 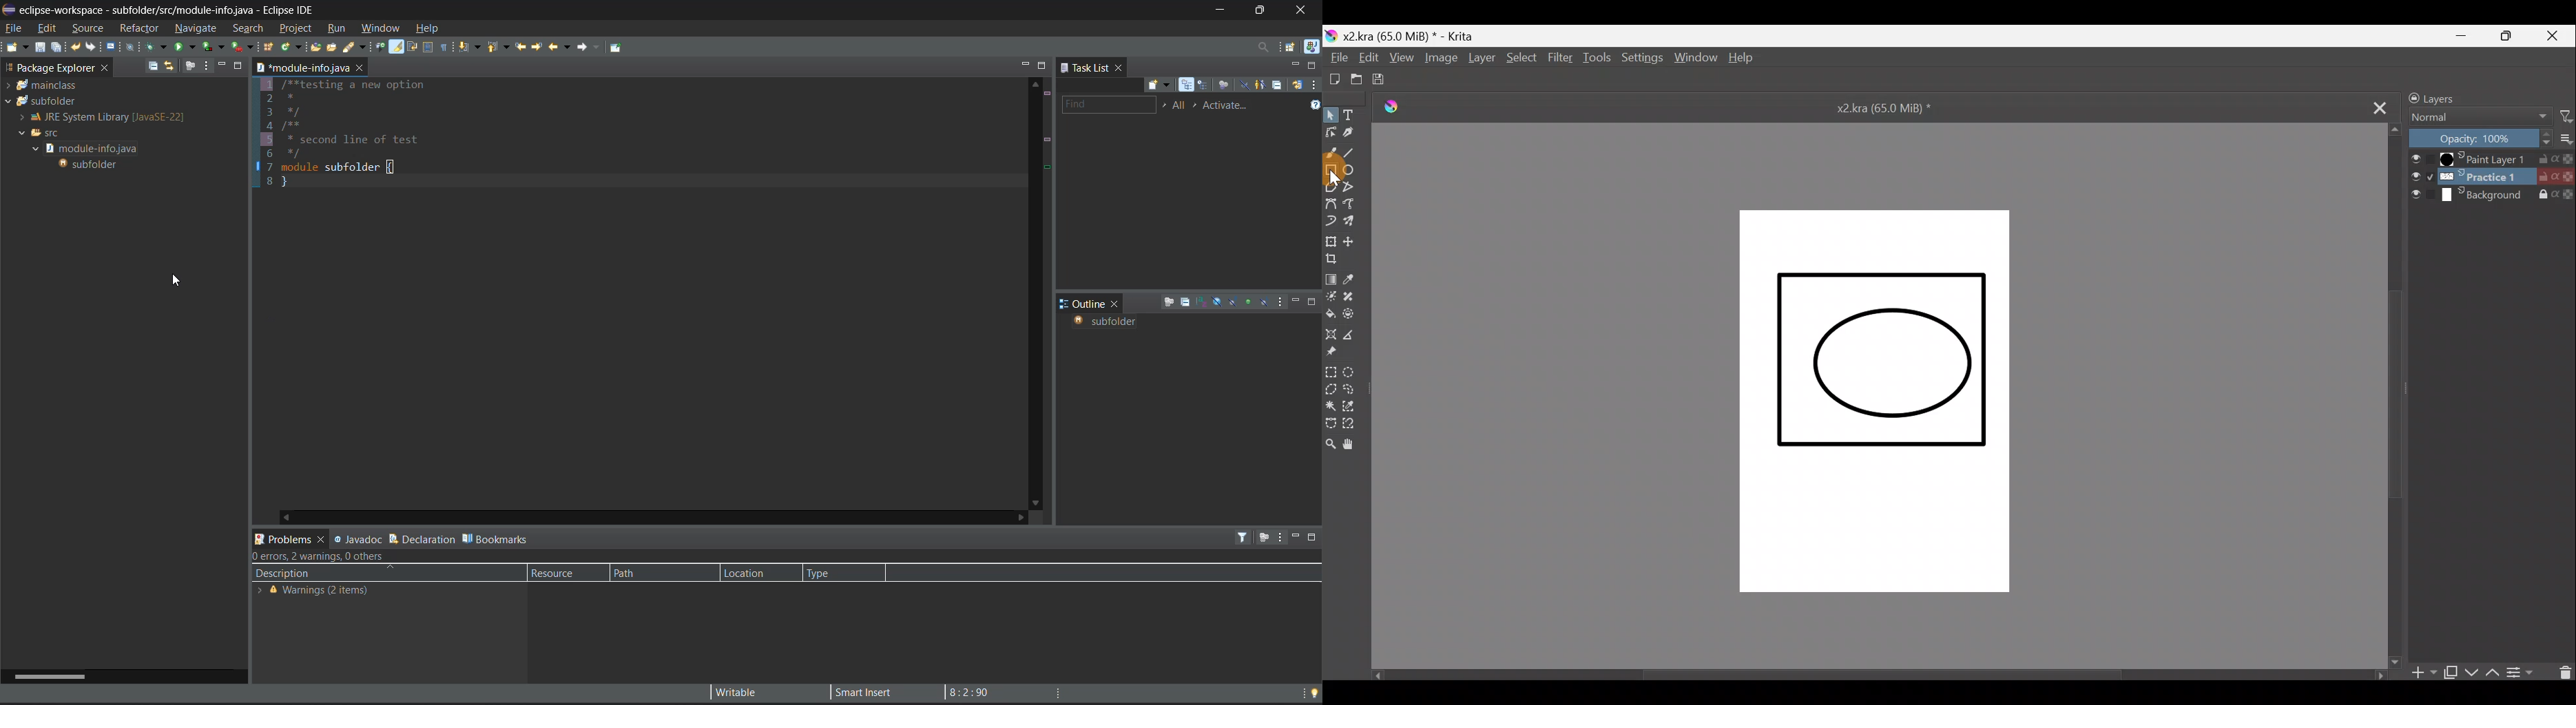 I want to click on Minimize, so click(x=2457, y=35).